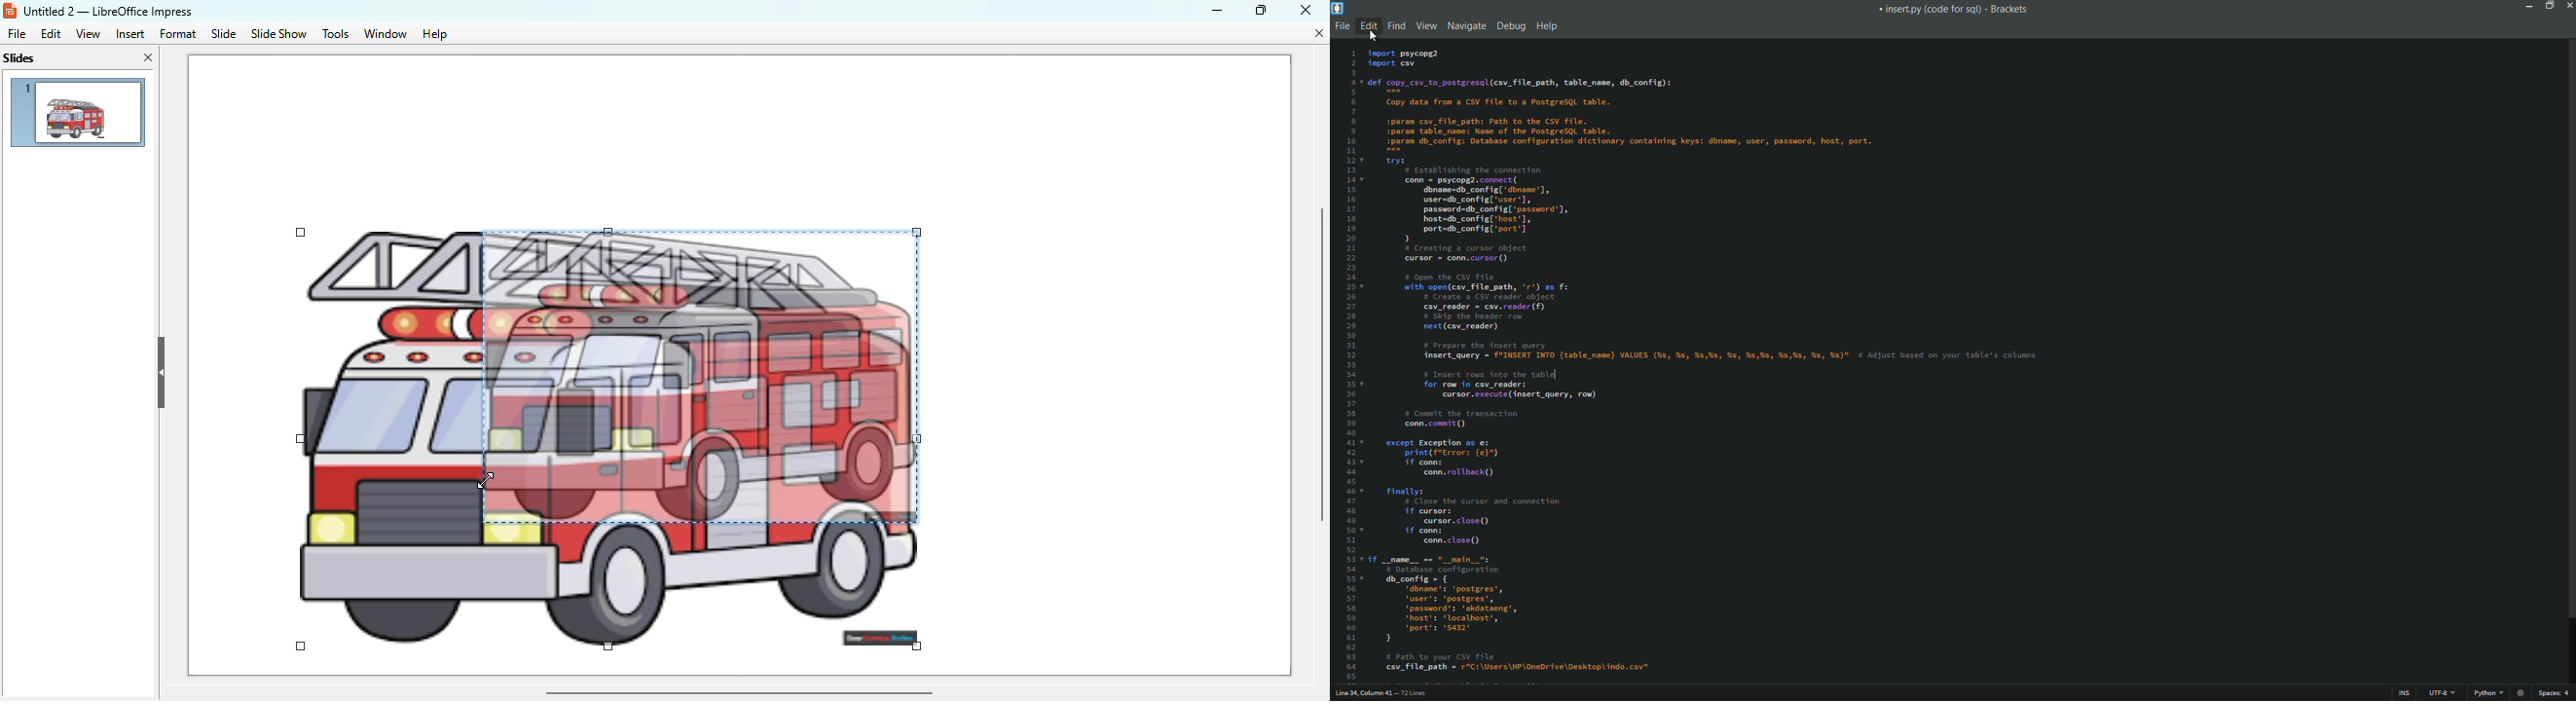 The height and width of the screenshot is (728, 2576). What do you see at coordinates (608, 232) in the screenshot?
I see `corner handles` at bounding box center [608, 232].